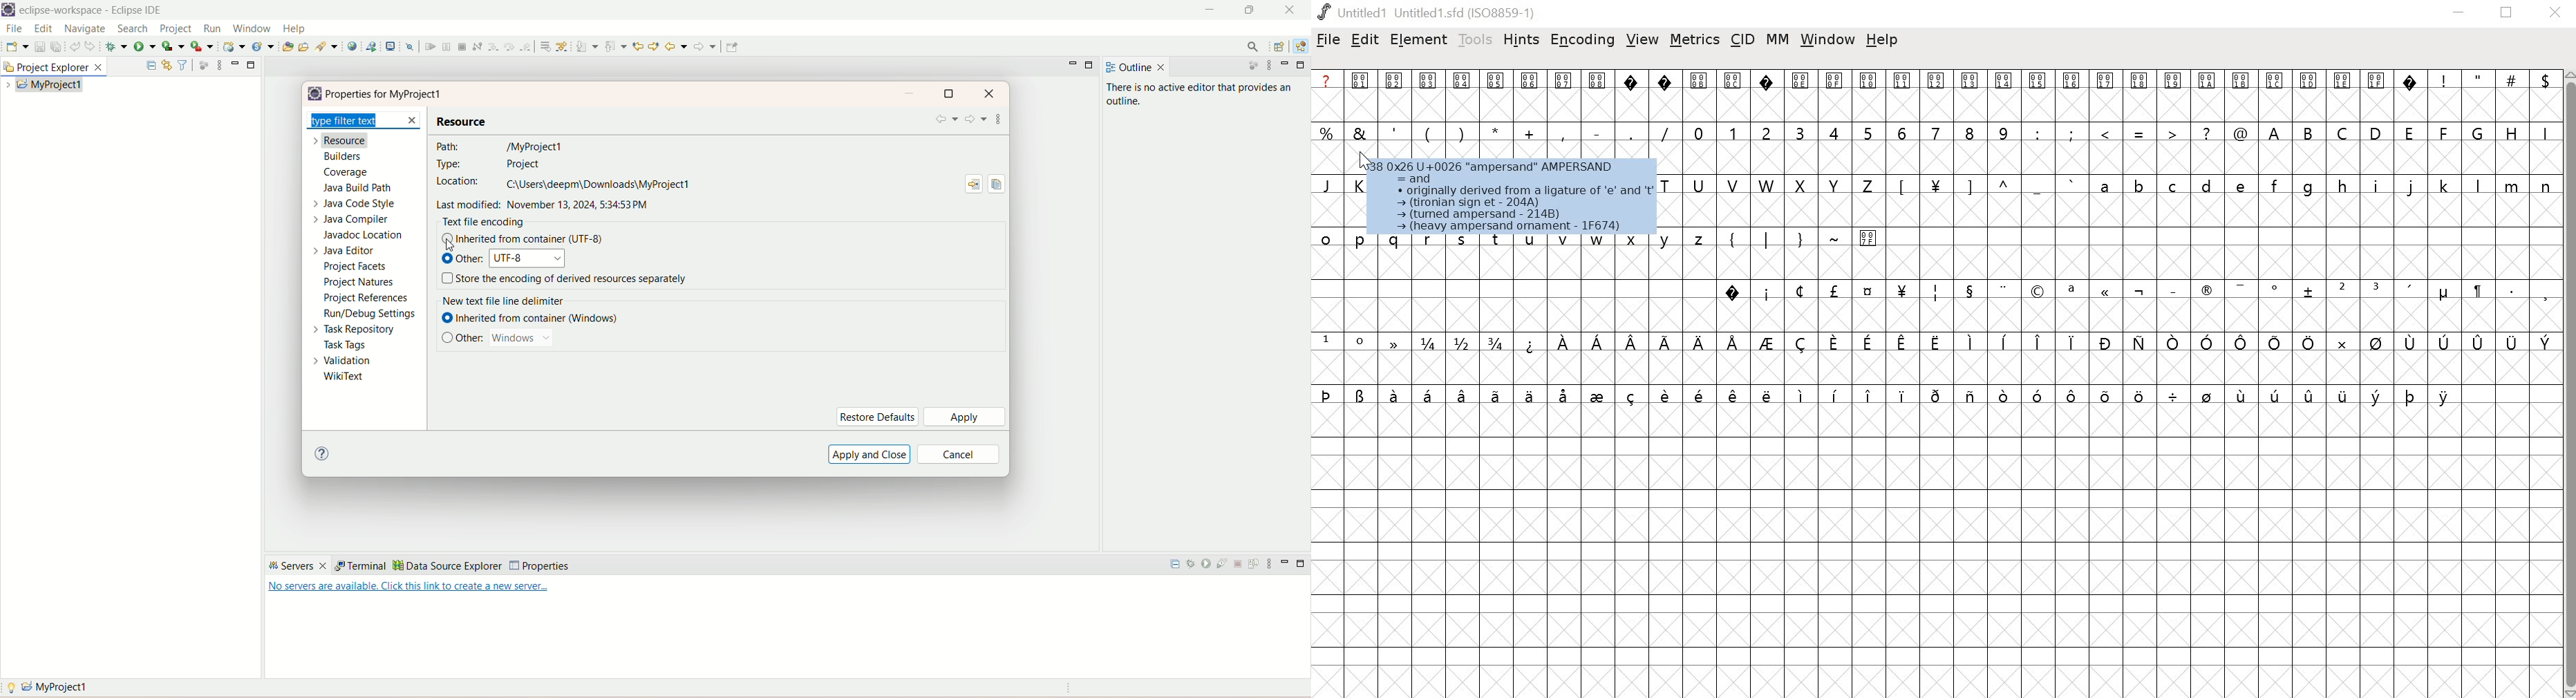 This screenshot has width=2576, height=700. Describe the element at coordinates (1326, 237) in the screenshot. I see `o` at that location.